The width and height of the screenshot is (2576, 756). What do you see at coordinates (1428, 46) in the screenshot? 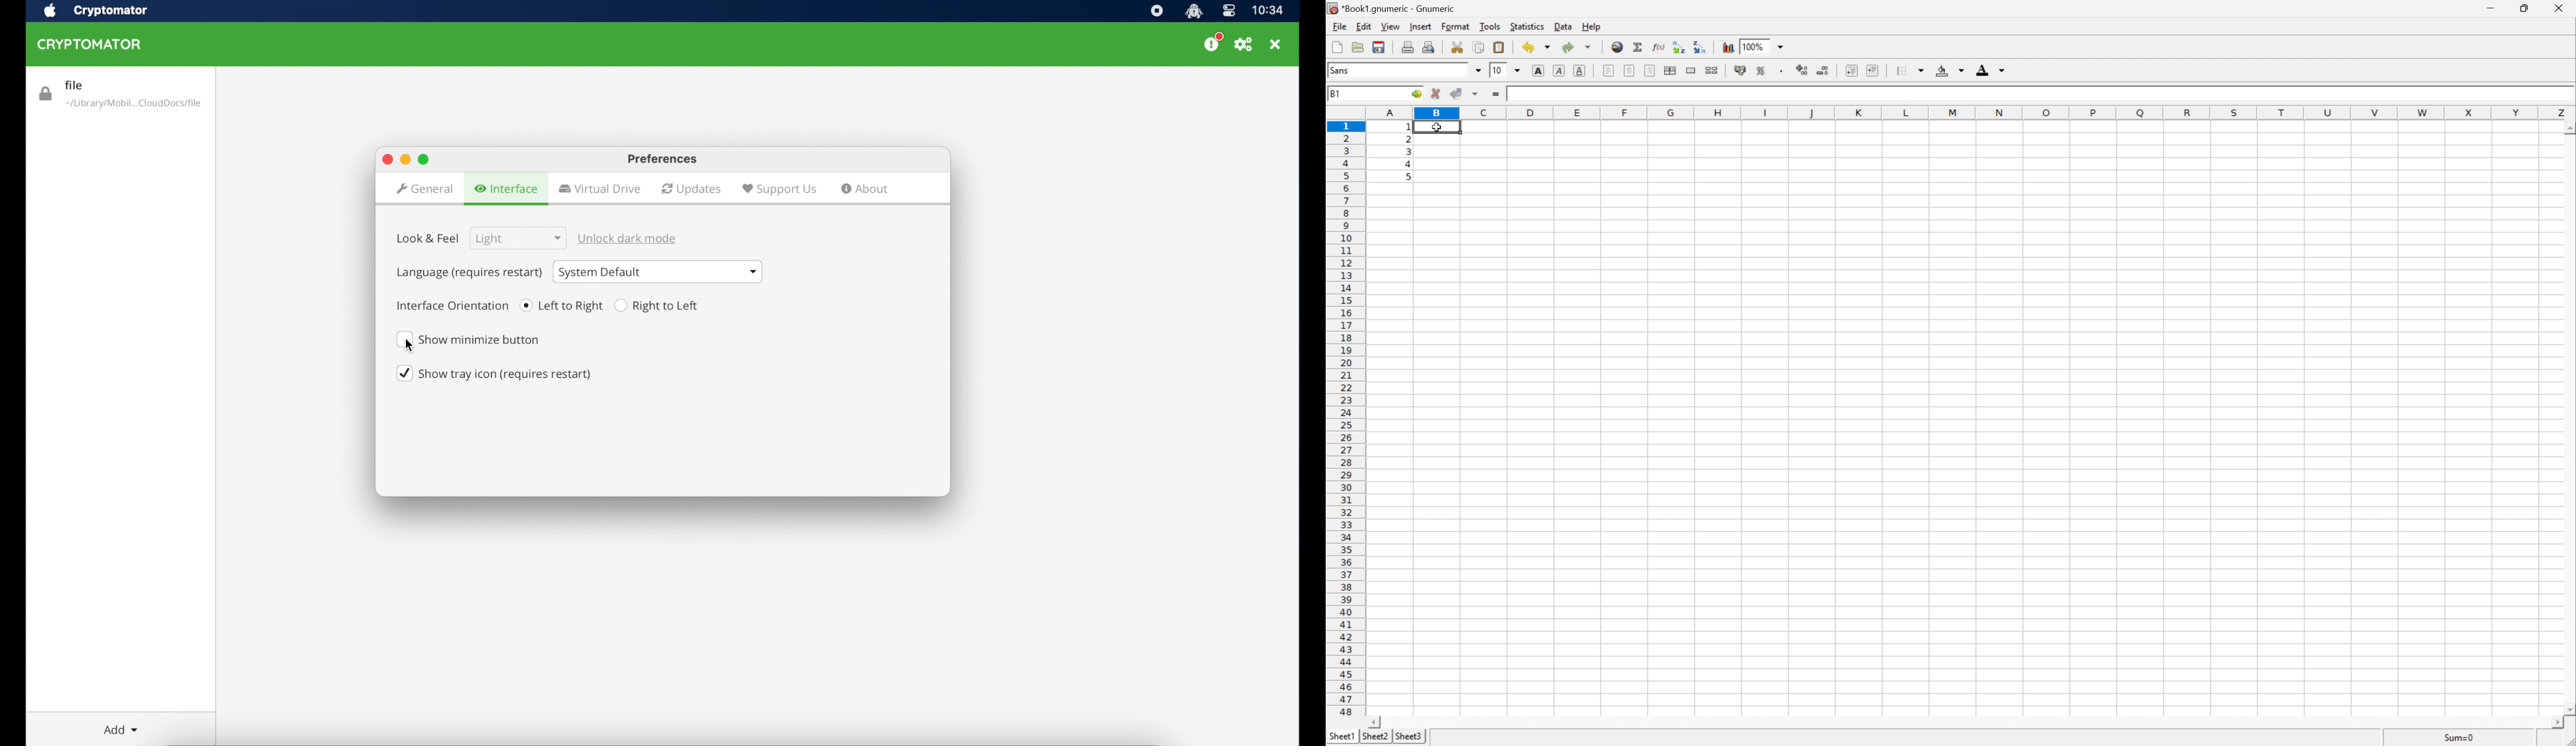
I see `Print preview` at bounding box center [1428, 46].